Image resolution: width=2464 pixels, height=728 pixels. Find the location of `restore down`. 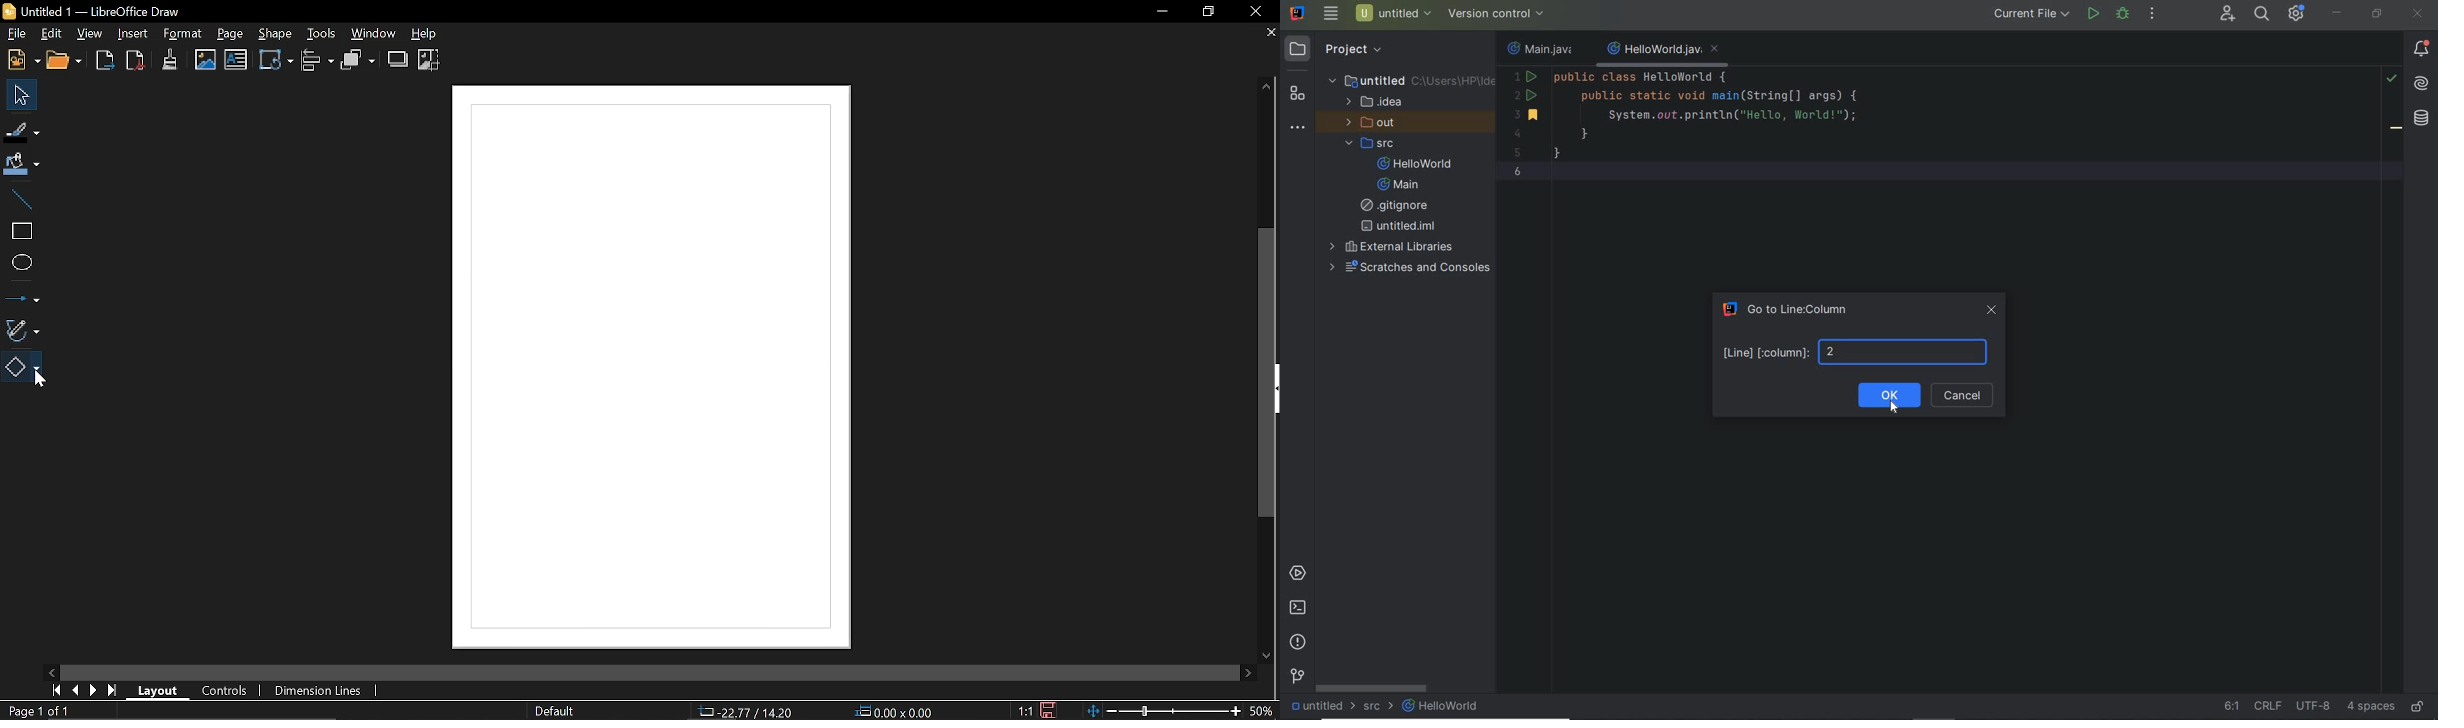

restore down is located at coordinates (2377, 15).